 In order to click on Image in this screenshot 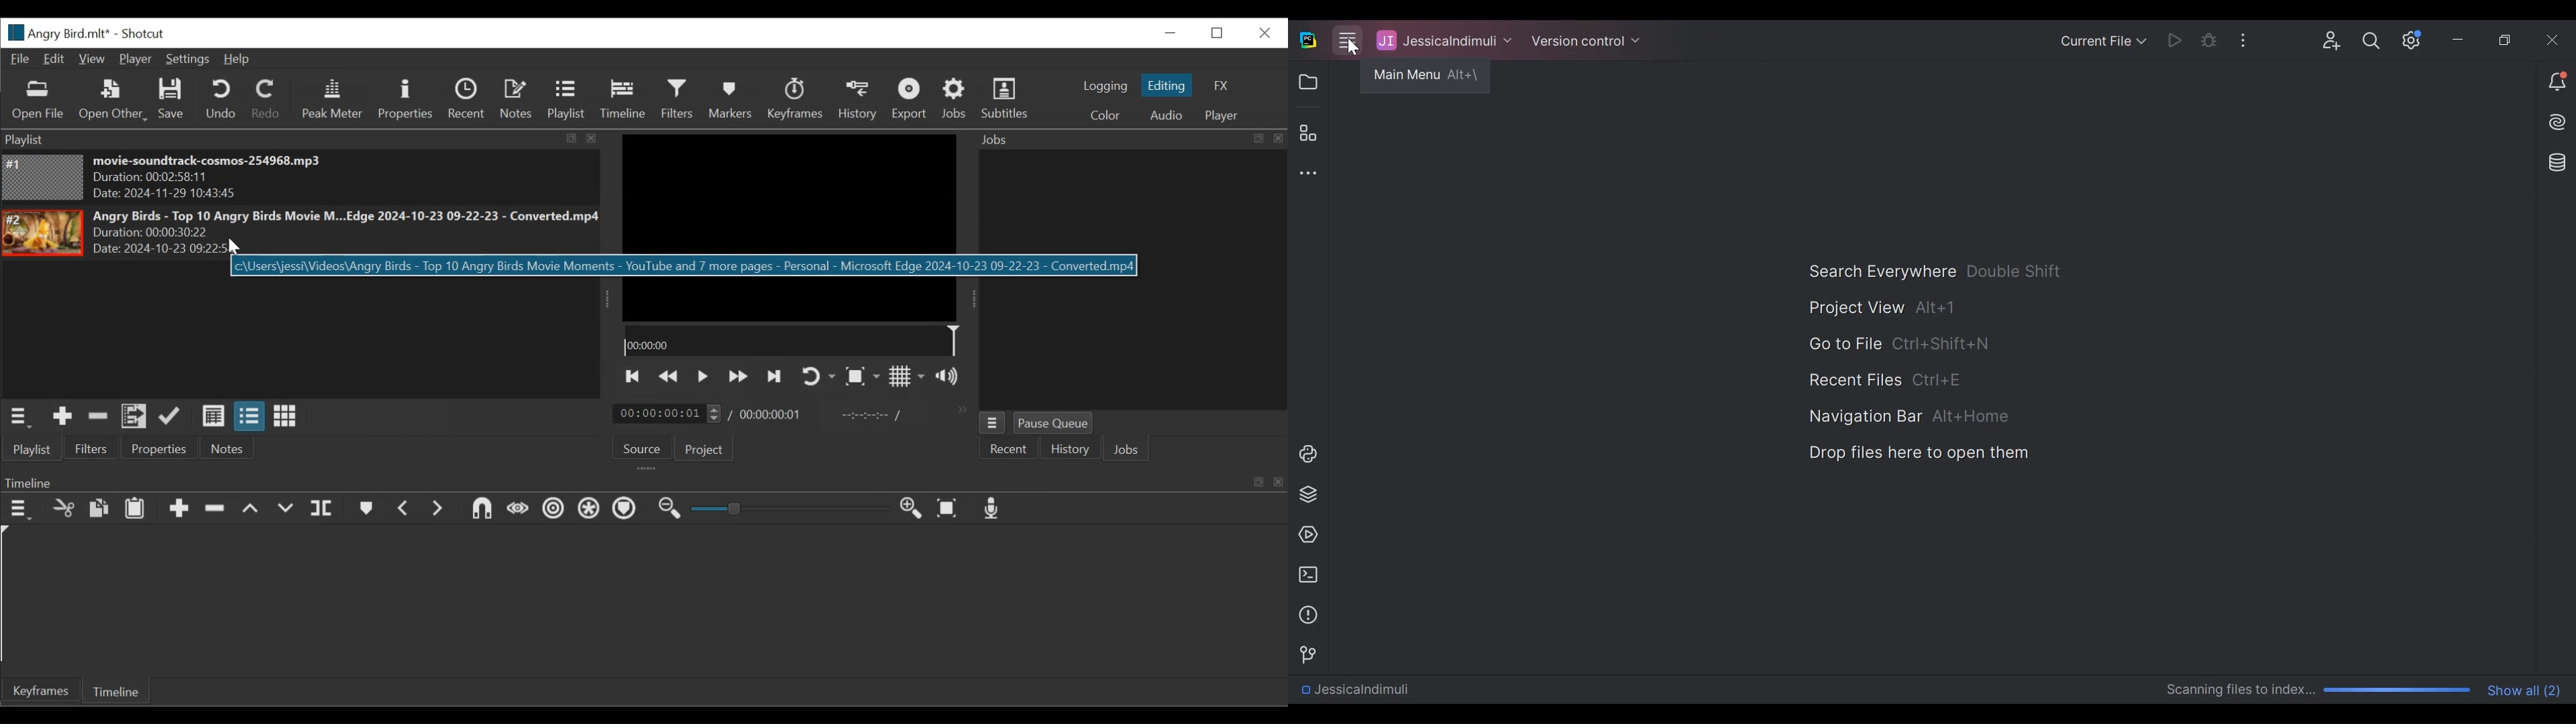, I will do `click(43, 233)`.